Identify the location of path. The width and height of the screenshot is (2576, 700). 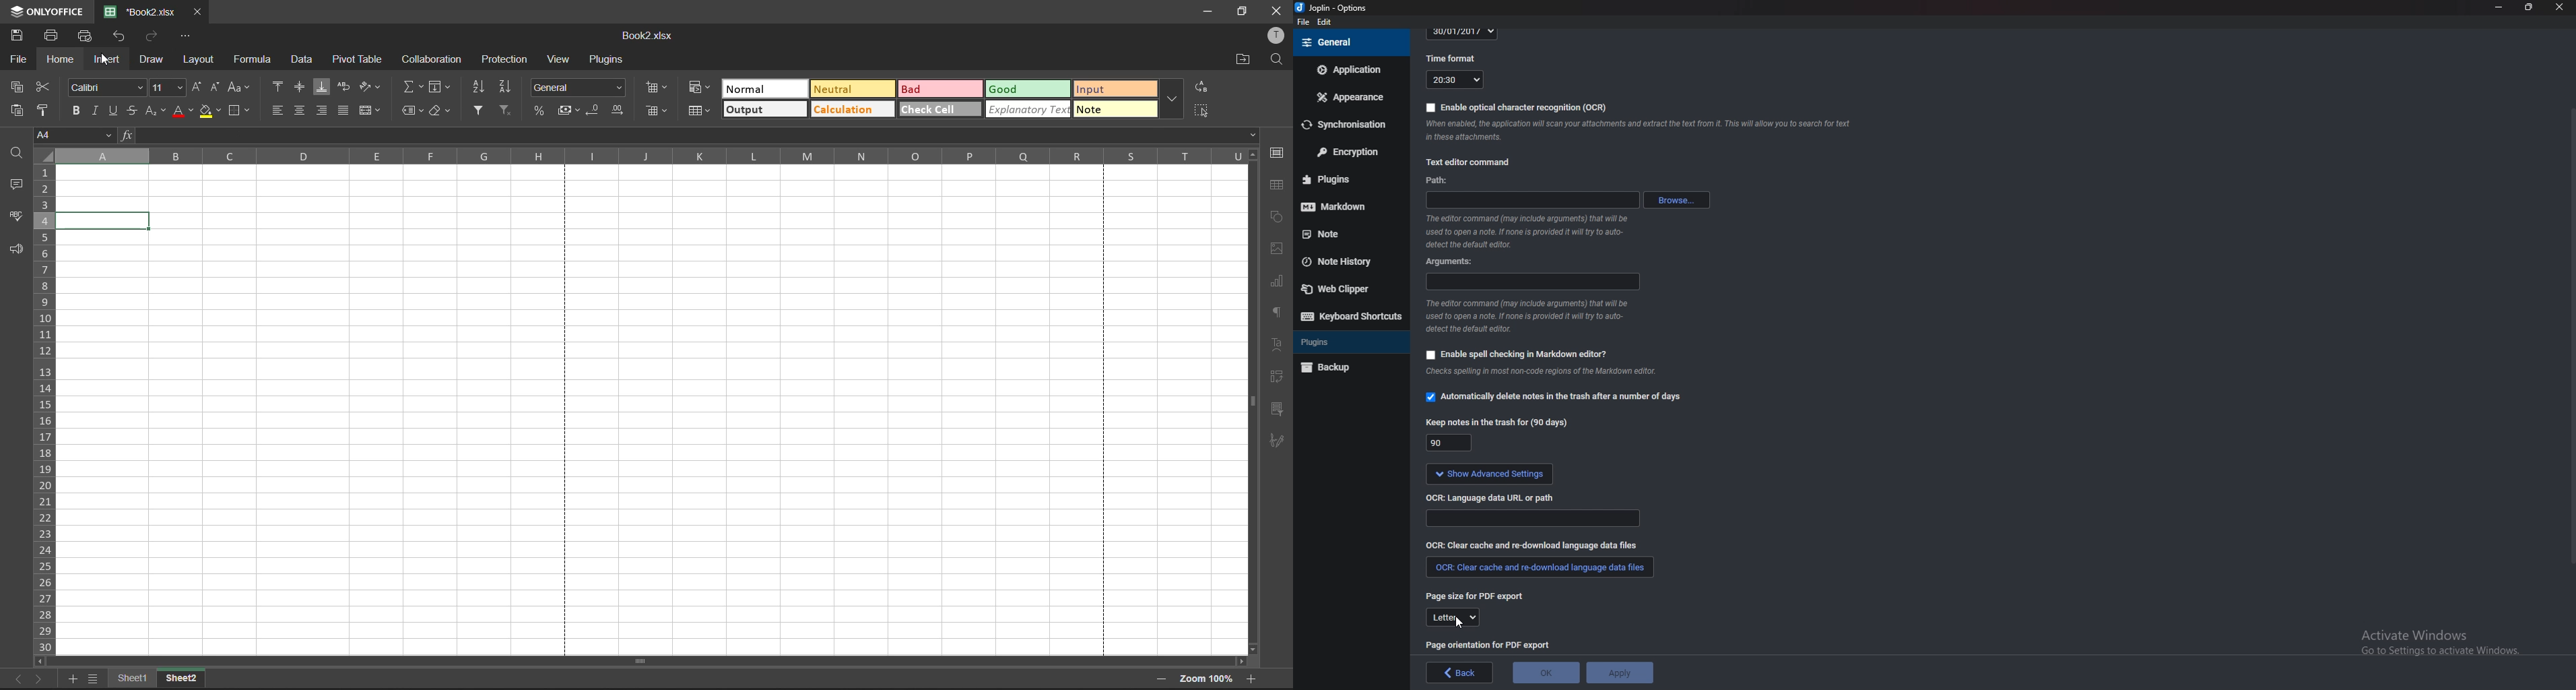
(1532, 200).